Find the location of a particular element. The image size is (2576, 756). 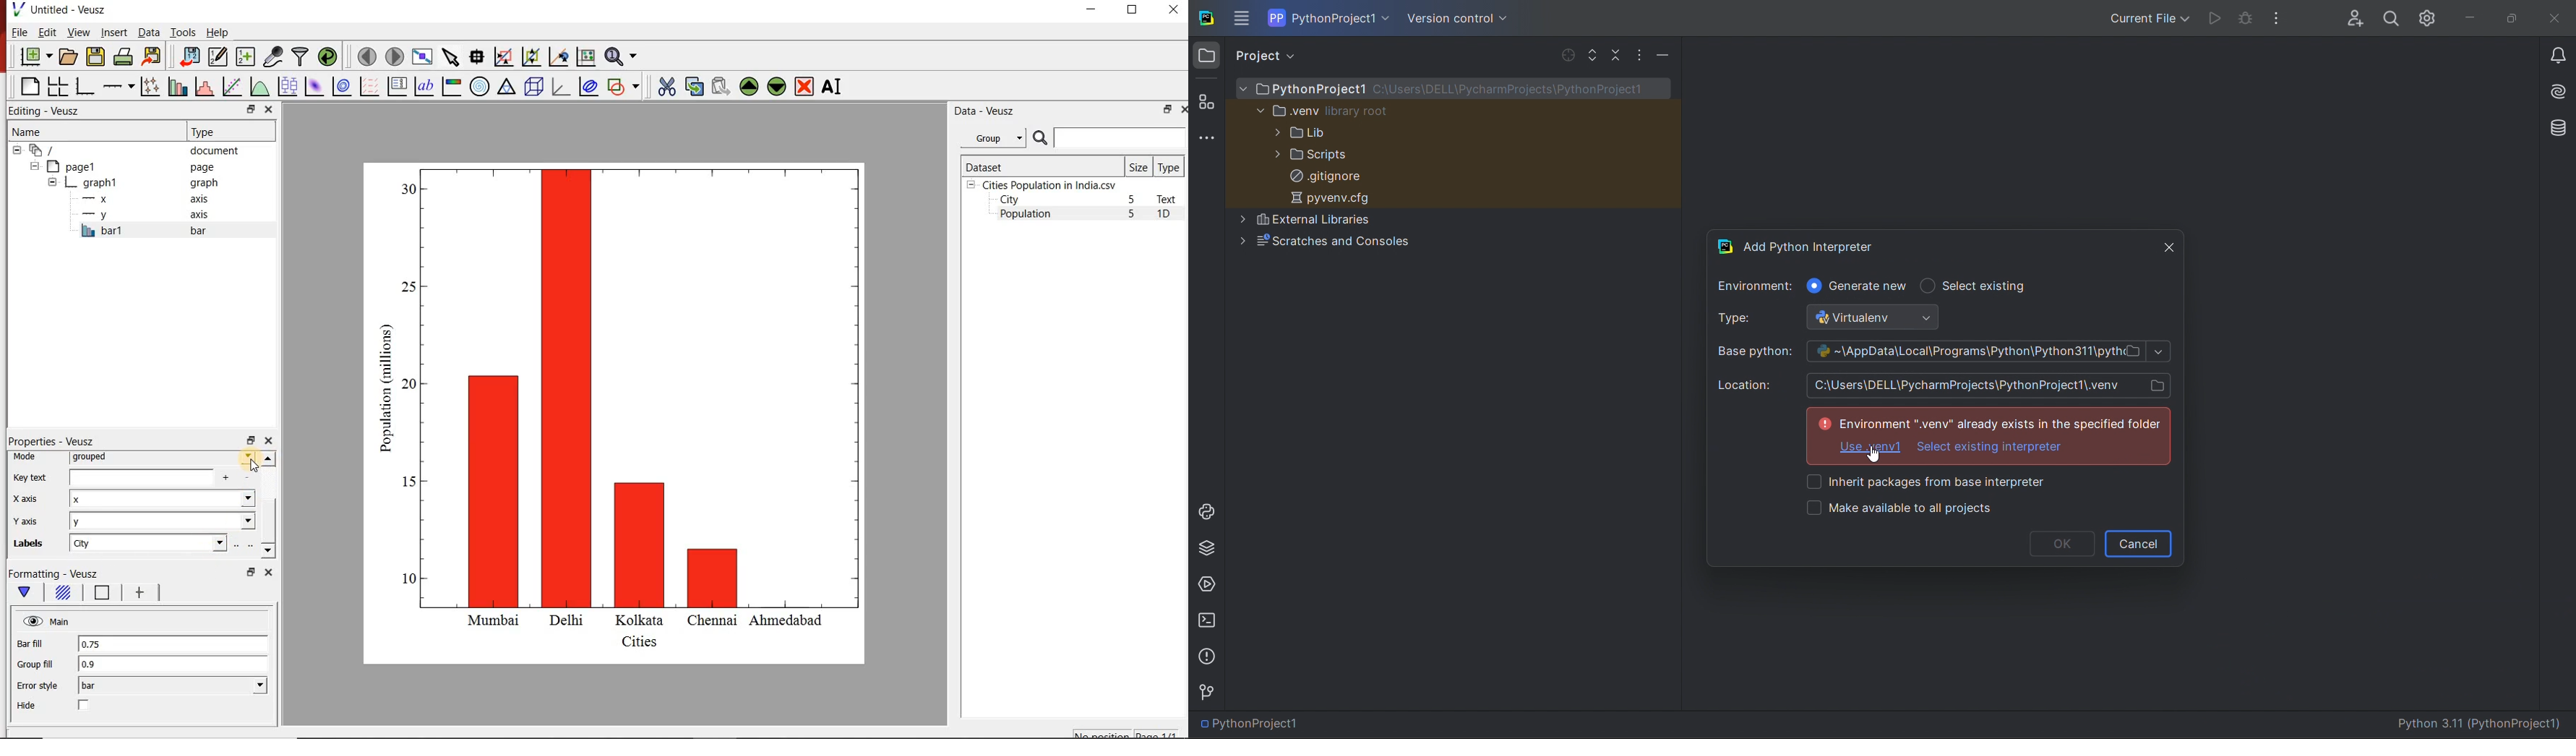

new document is located at coordinates (33, 57).